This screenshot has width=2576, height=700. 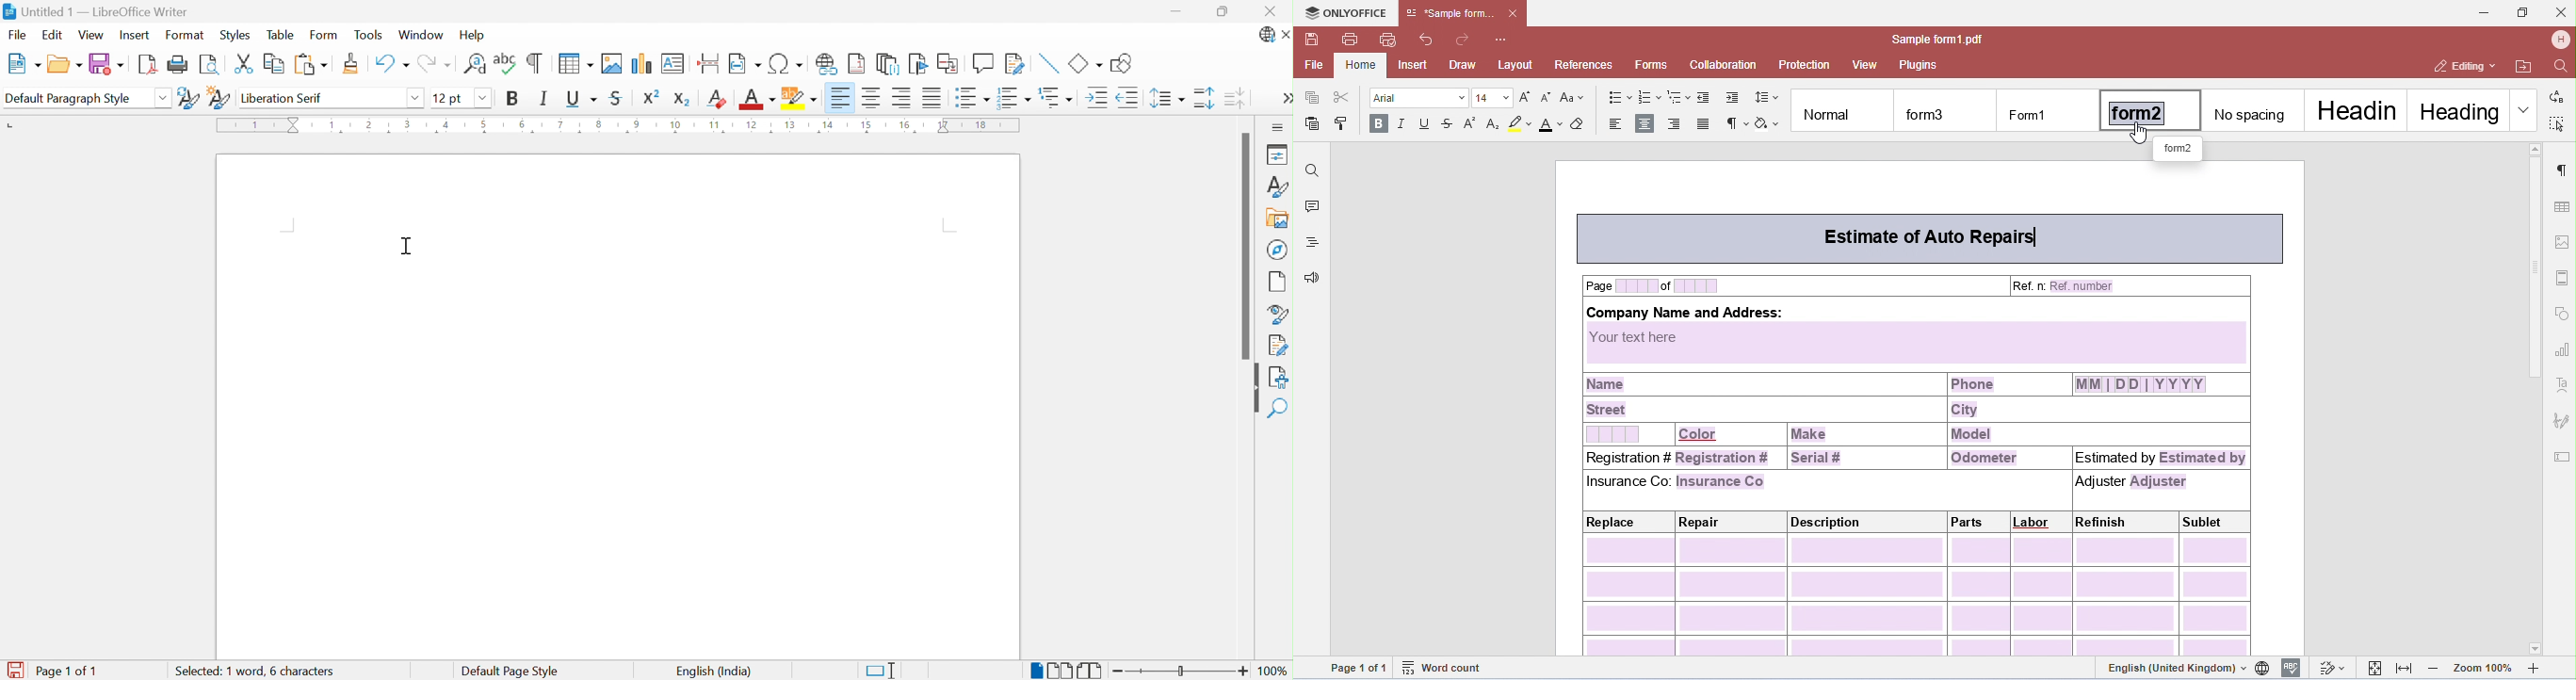 I want to click on Insert Table, so click(x=573, y=63).